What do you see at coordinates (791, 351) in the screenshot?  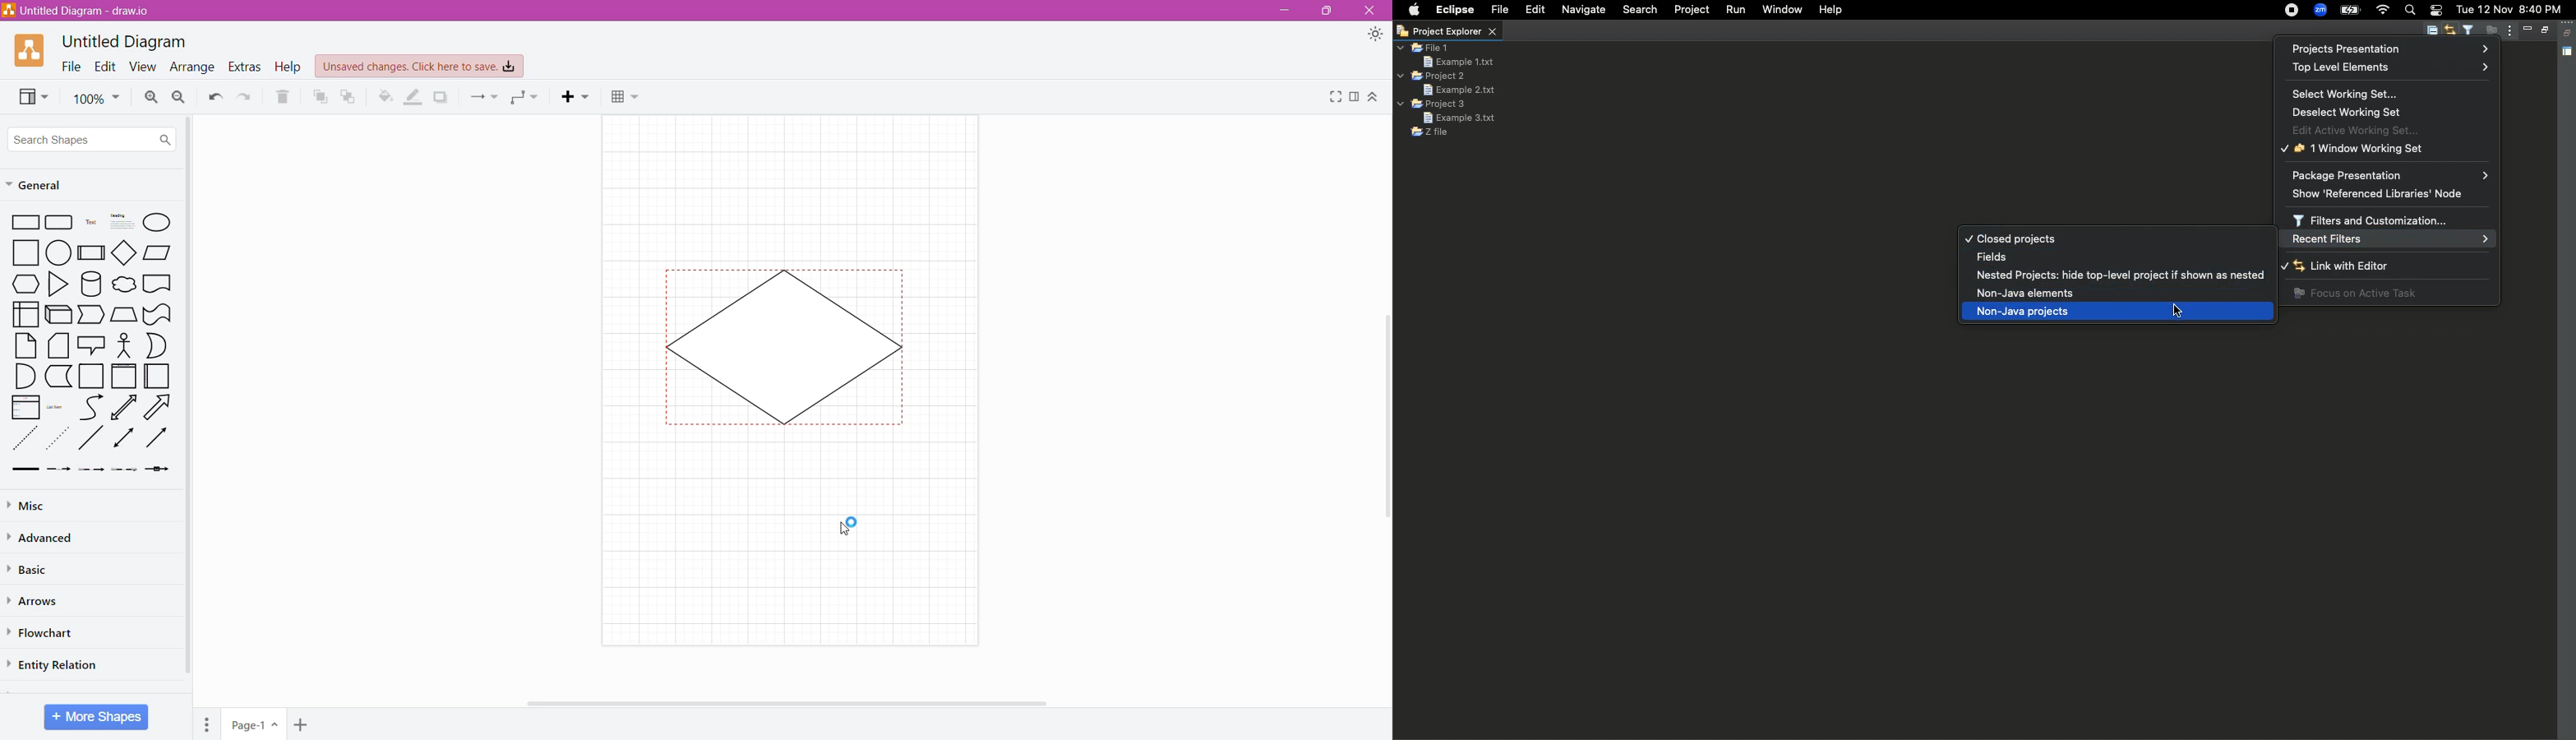 I see `Shape Lock Frame` at bounding box center [791, 351].